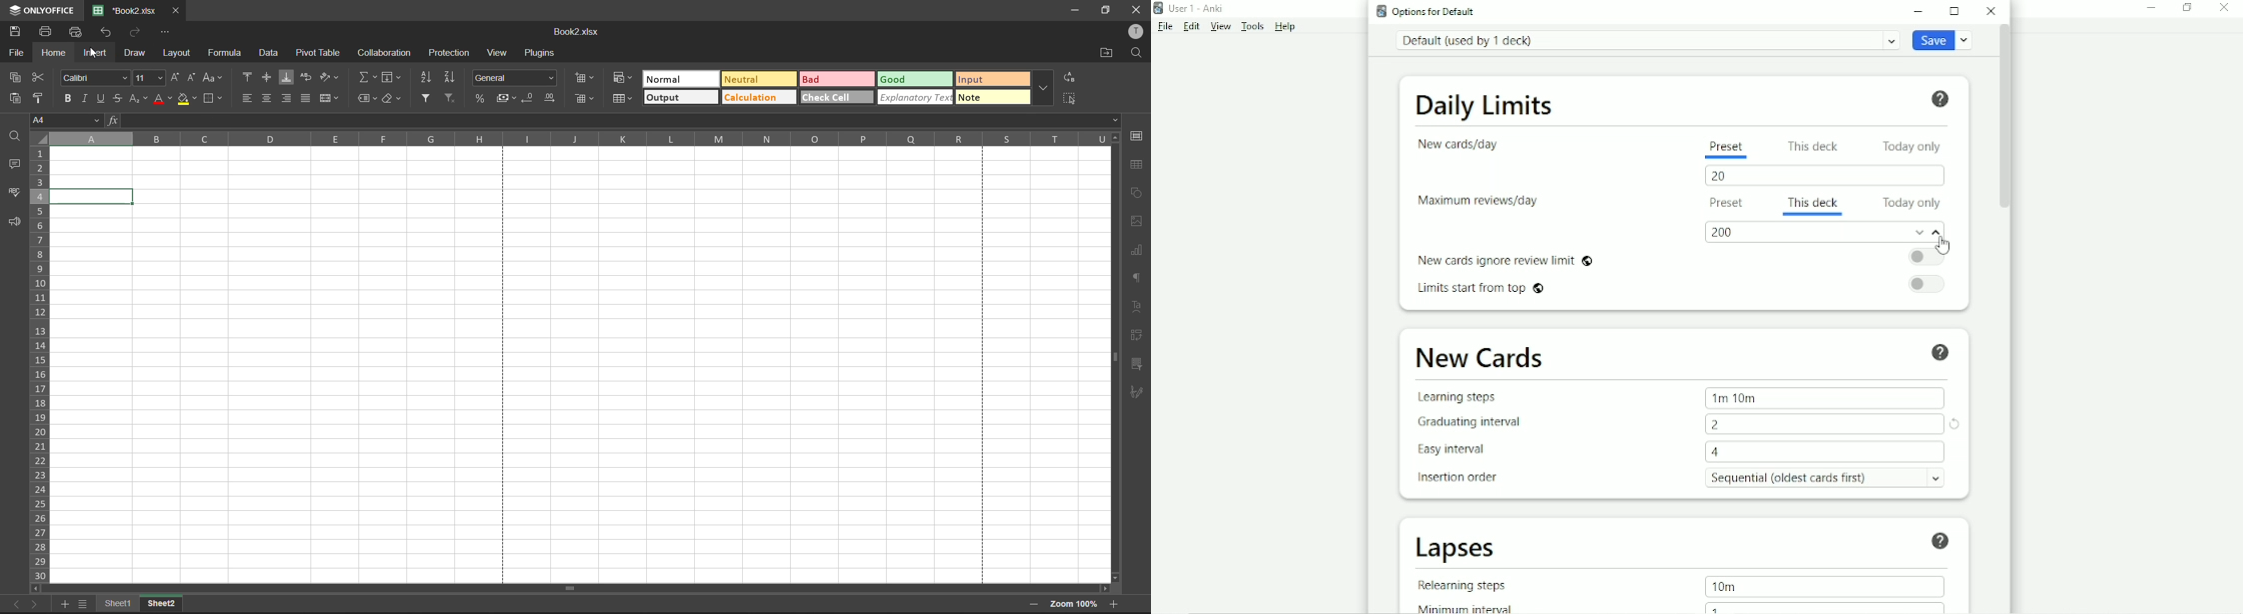  Describe the element at coordinates (1103, 589) in the screenshot. I see `scroll right` at that location.